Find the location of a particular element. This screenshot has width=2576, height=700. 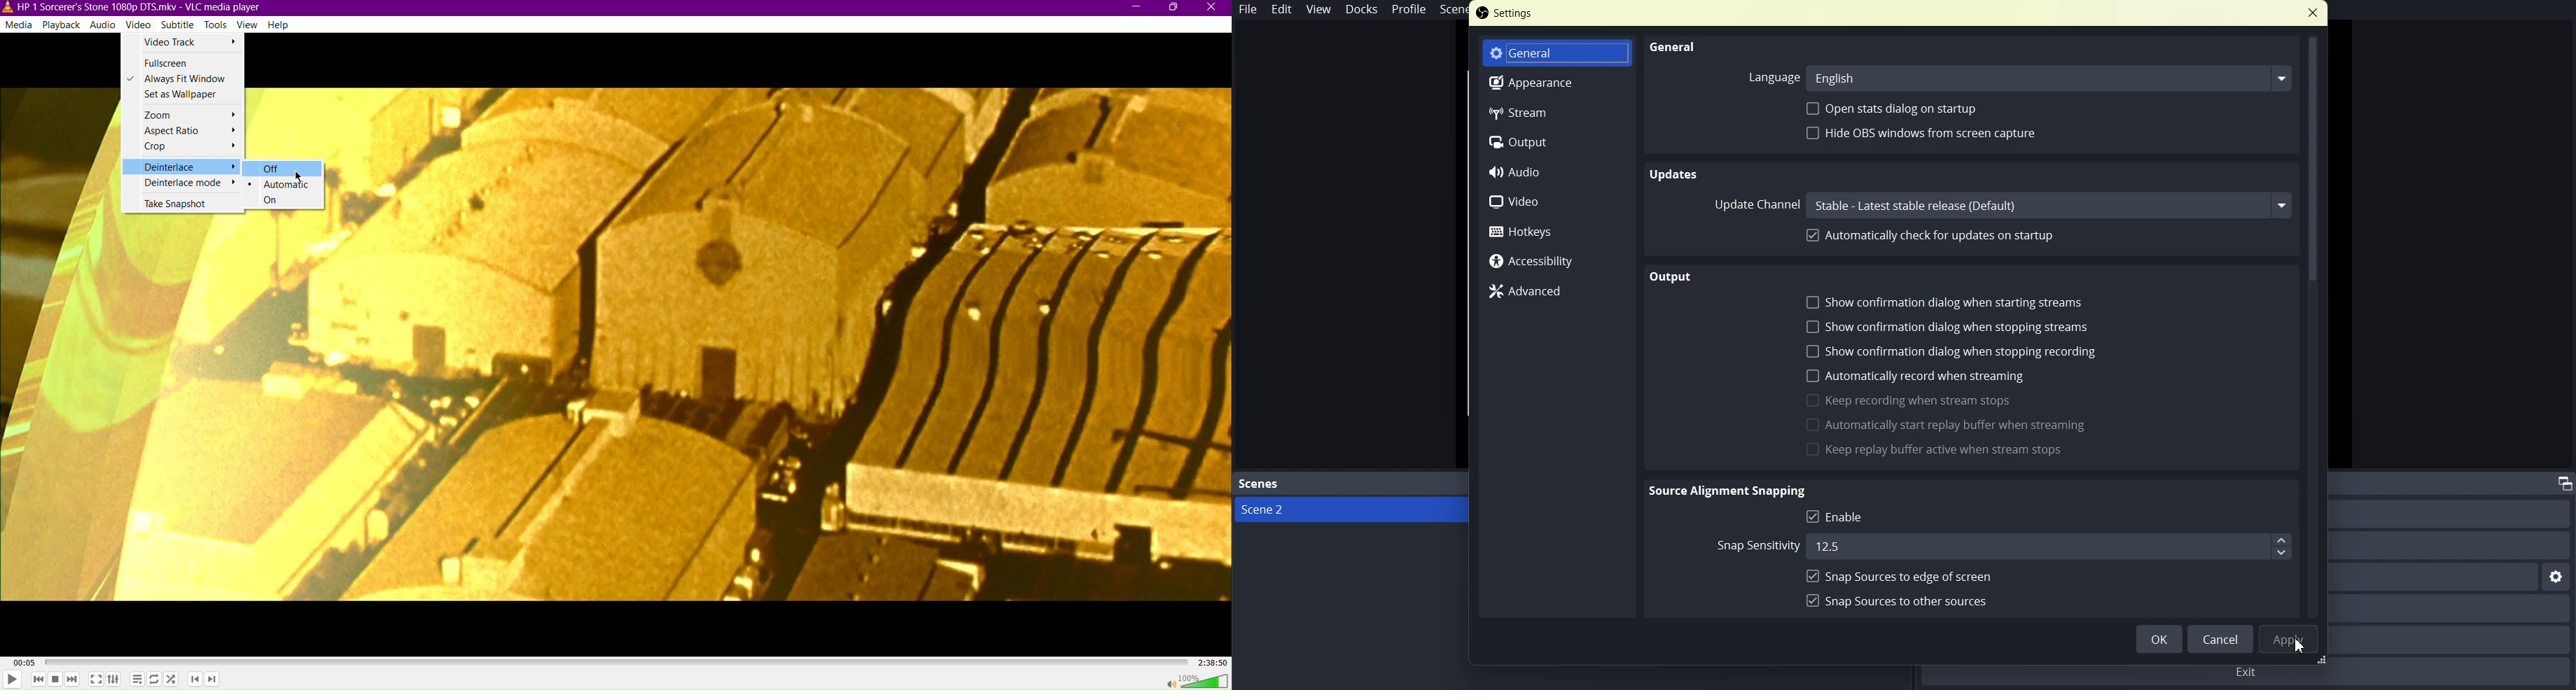

Show confirmation dialogue when stopping streams is located at coordinates (1947, 327).